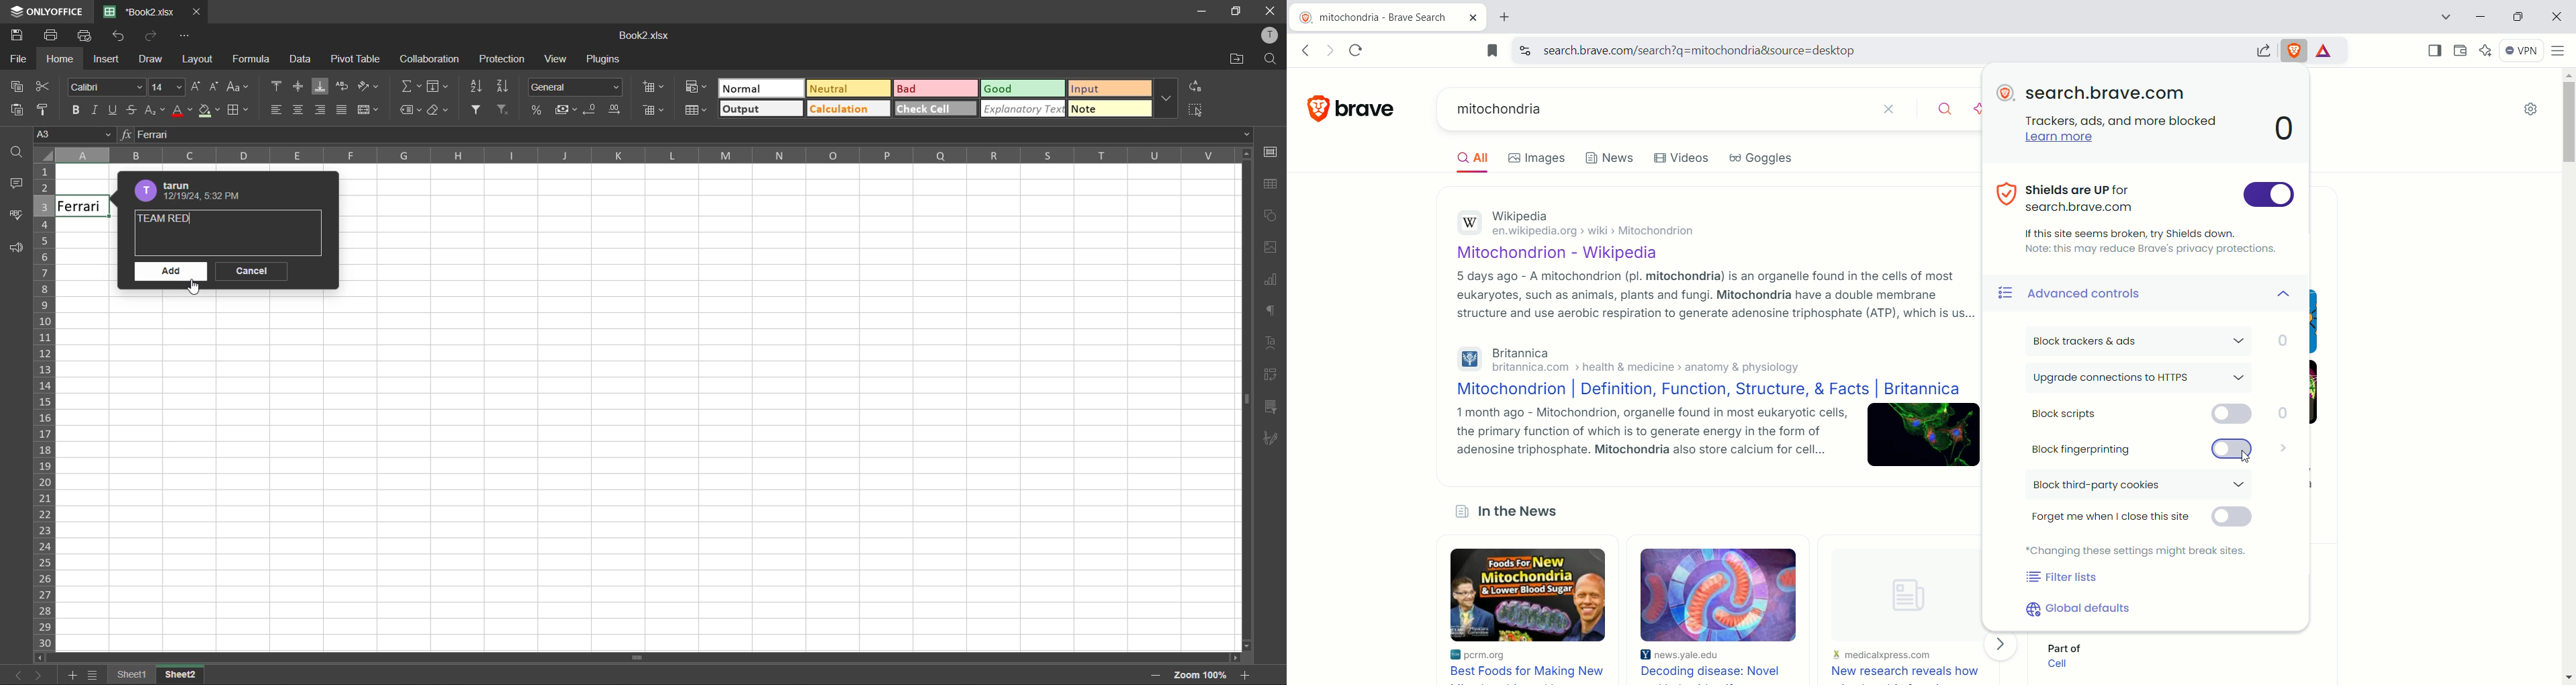 Image resolution: width=2576 pixels, height=700 pixels. I want to click on cut, so click(46, 86).